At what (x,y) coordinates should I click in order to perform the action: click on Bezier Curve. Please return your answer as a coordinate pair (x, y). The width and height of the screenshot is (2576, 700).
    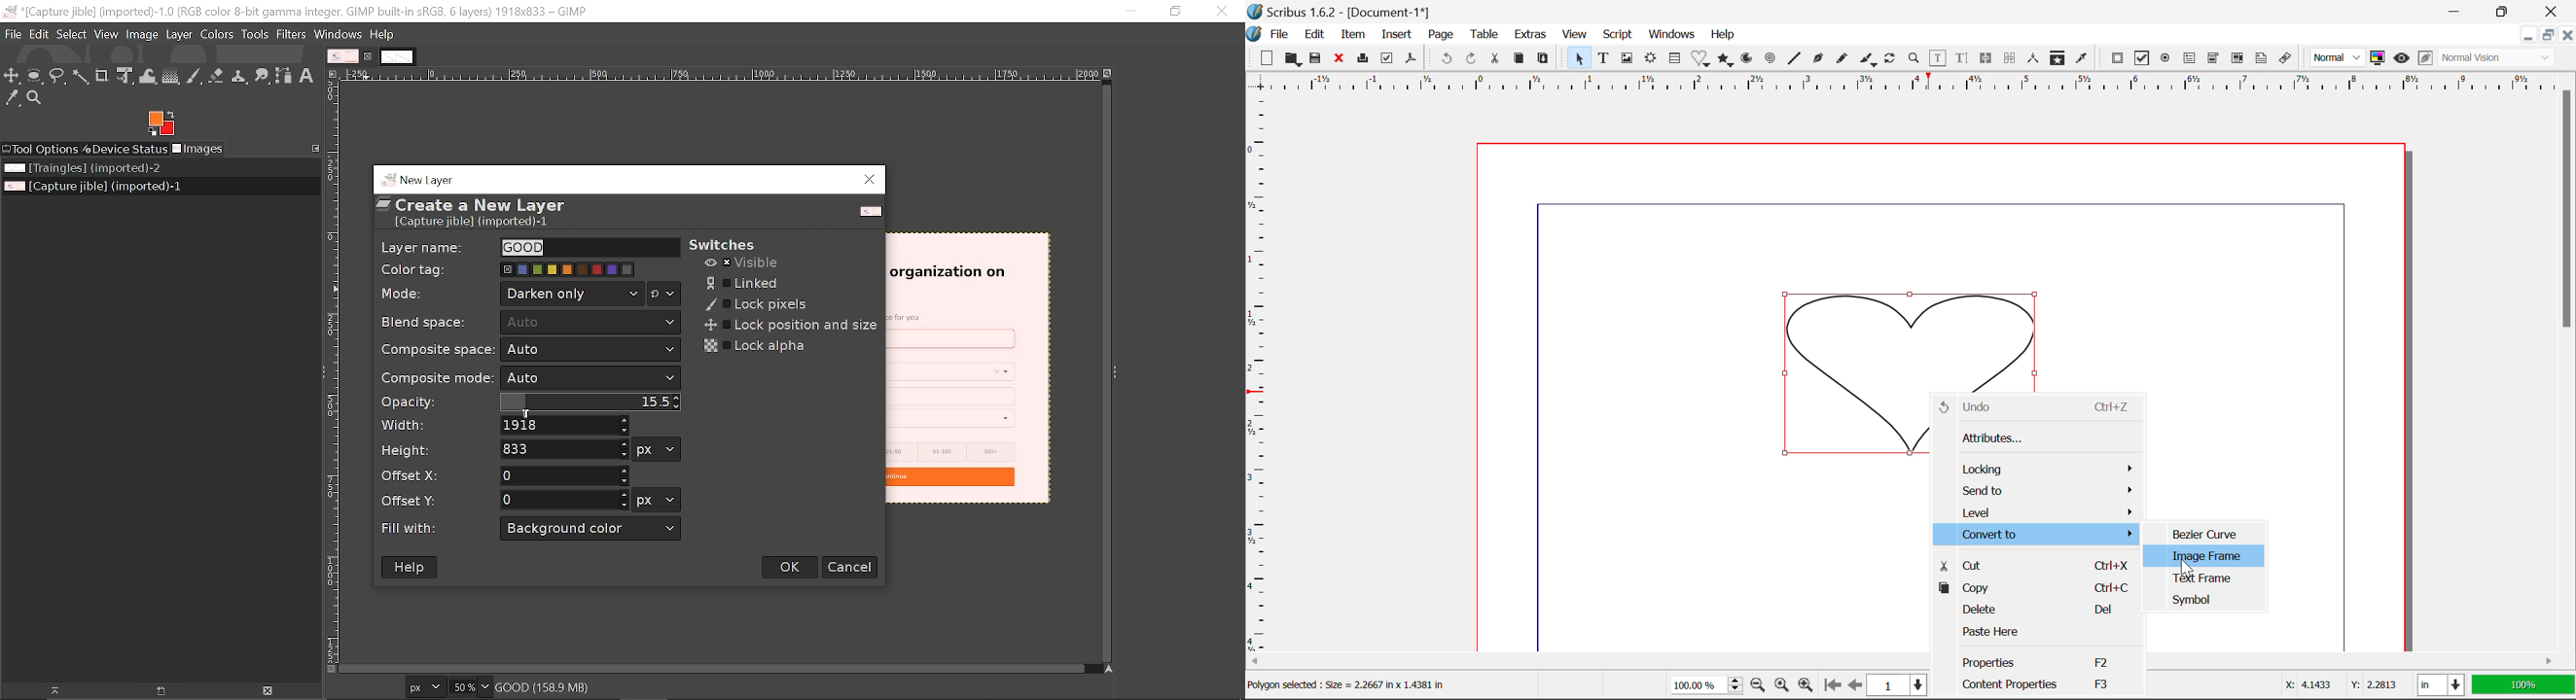
    Looking at the image, I should click on (2210, 531).